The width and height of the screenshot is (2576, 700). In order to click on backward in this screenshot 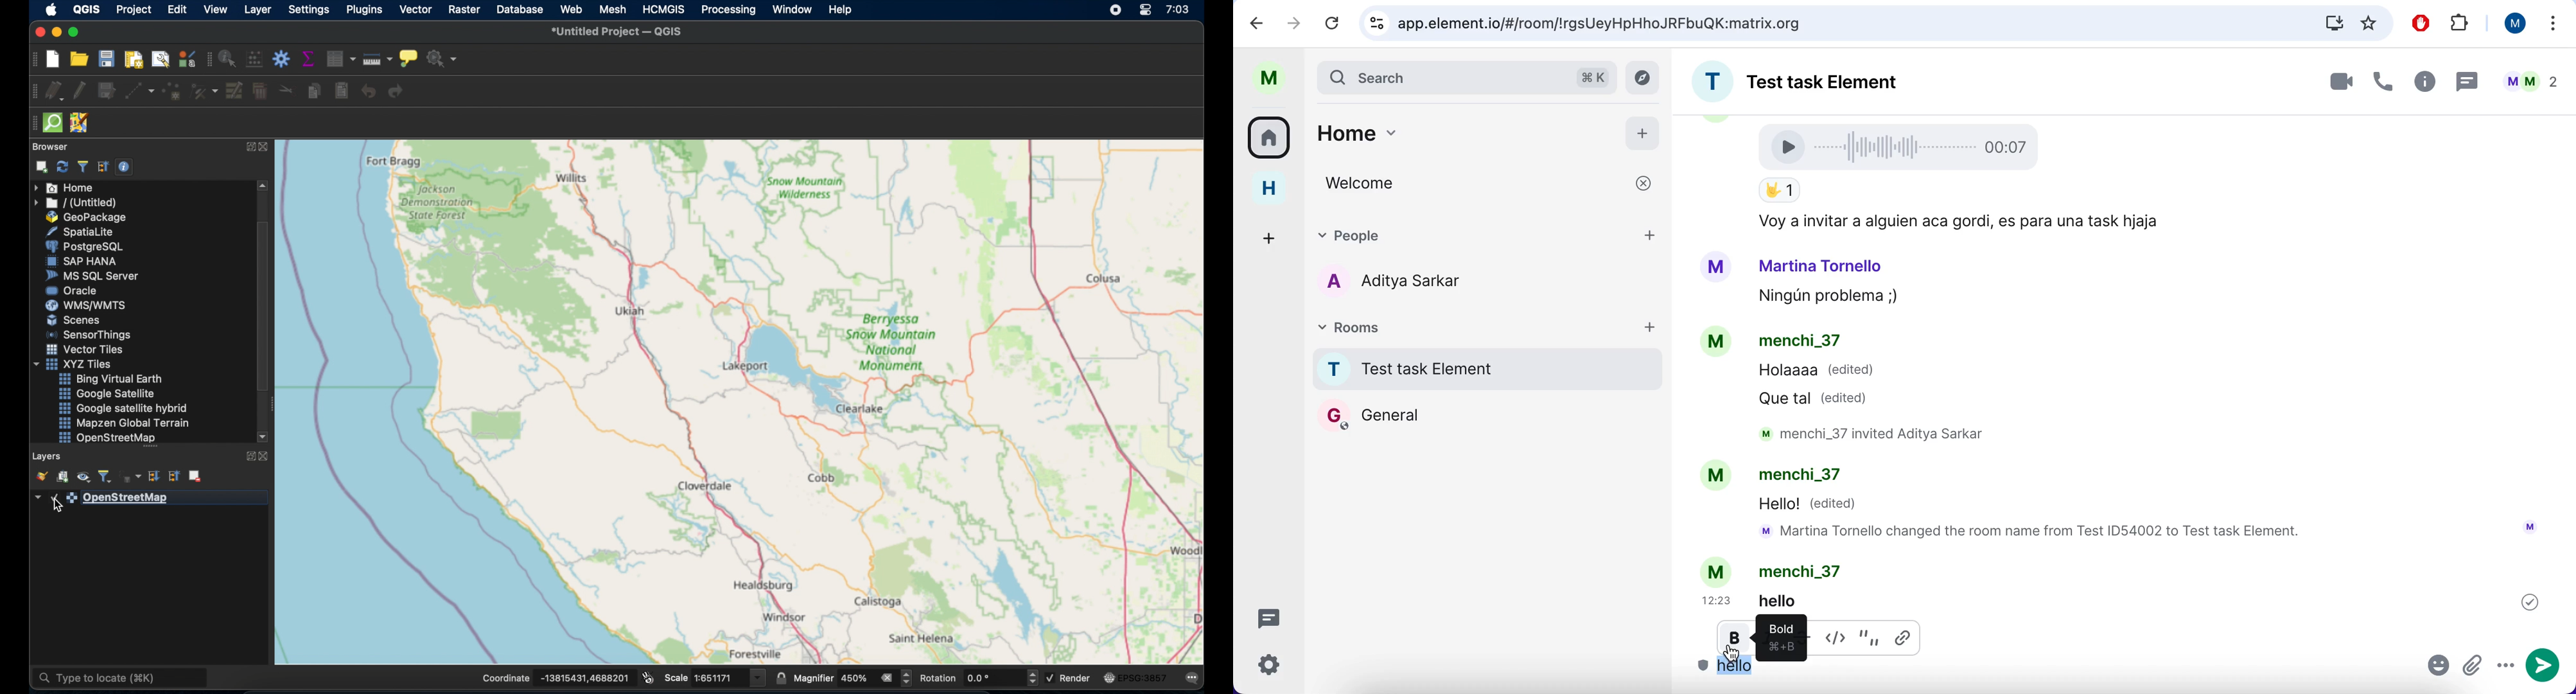, I will do `click(1257, 22)`.